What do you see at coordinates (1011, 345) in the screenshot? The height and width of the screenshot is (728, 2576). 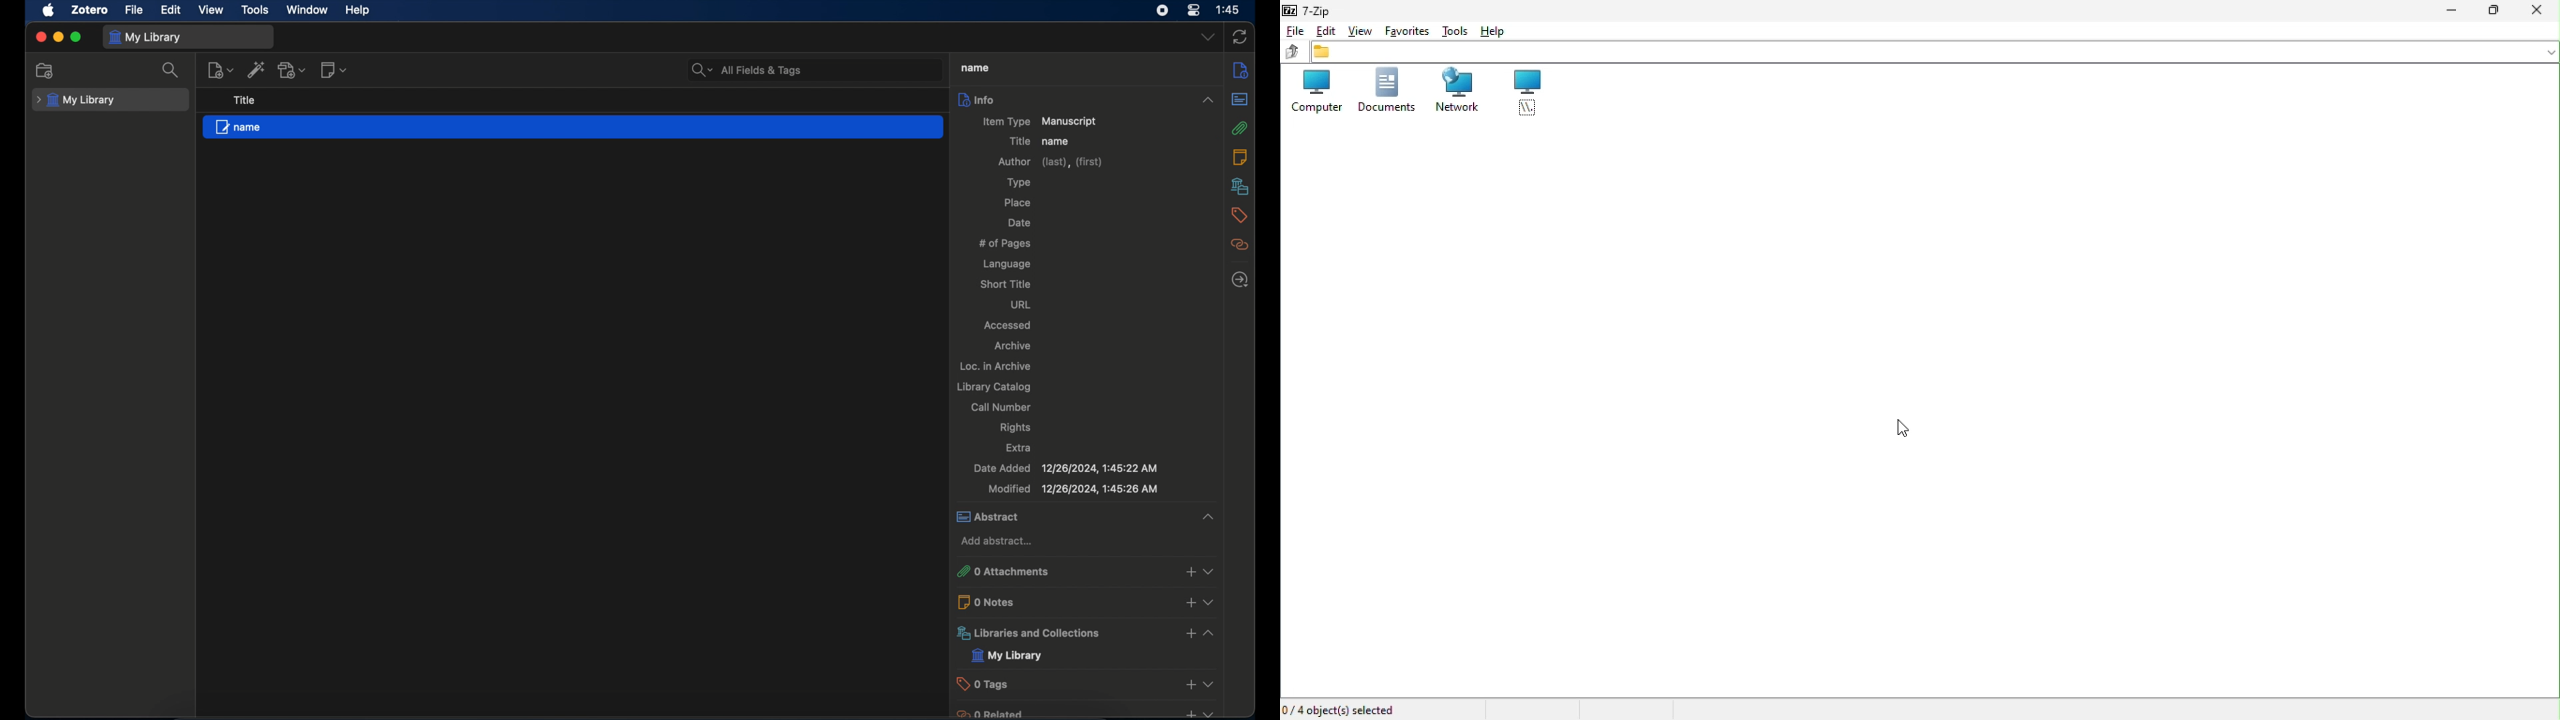 I see `archive` at bounding box center [1011, 345].